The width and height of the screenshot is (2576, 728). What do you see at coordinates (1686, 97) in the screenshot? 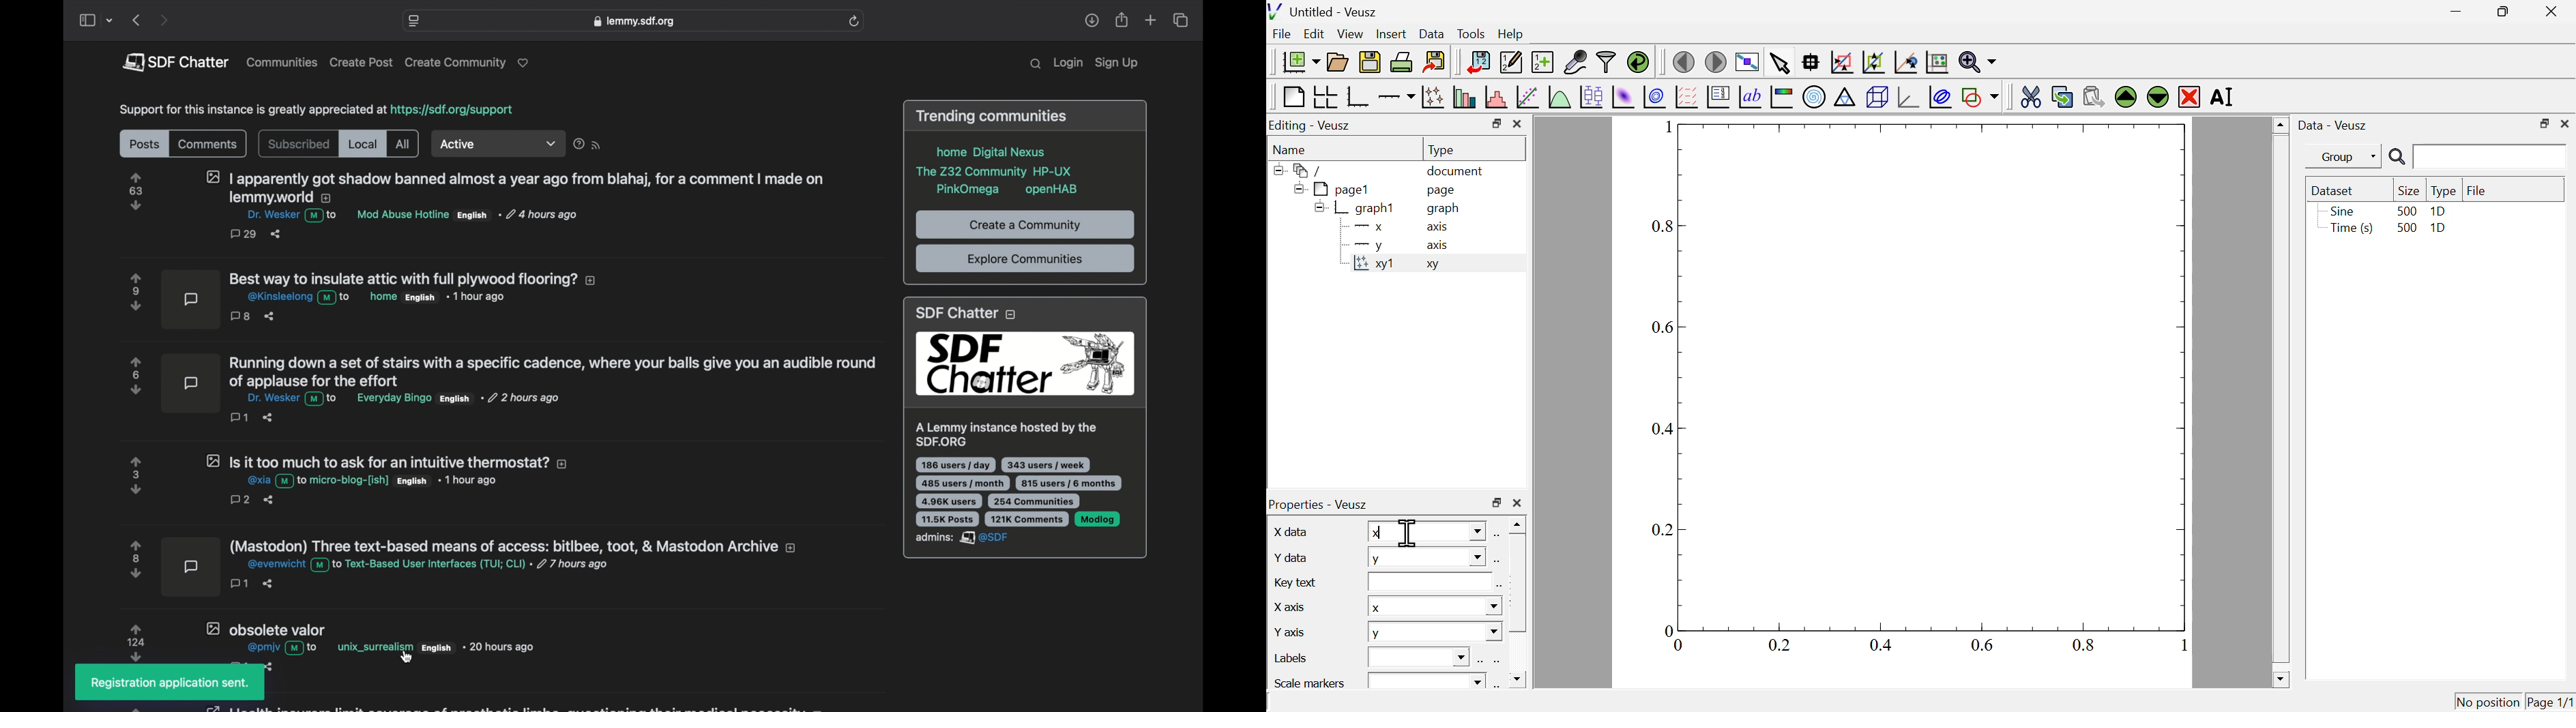
I see `plot a vector field` at bounding box center [1686, 97].